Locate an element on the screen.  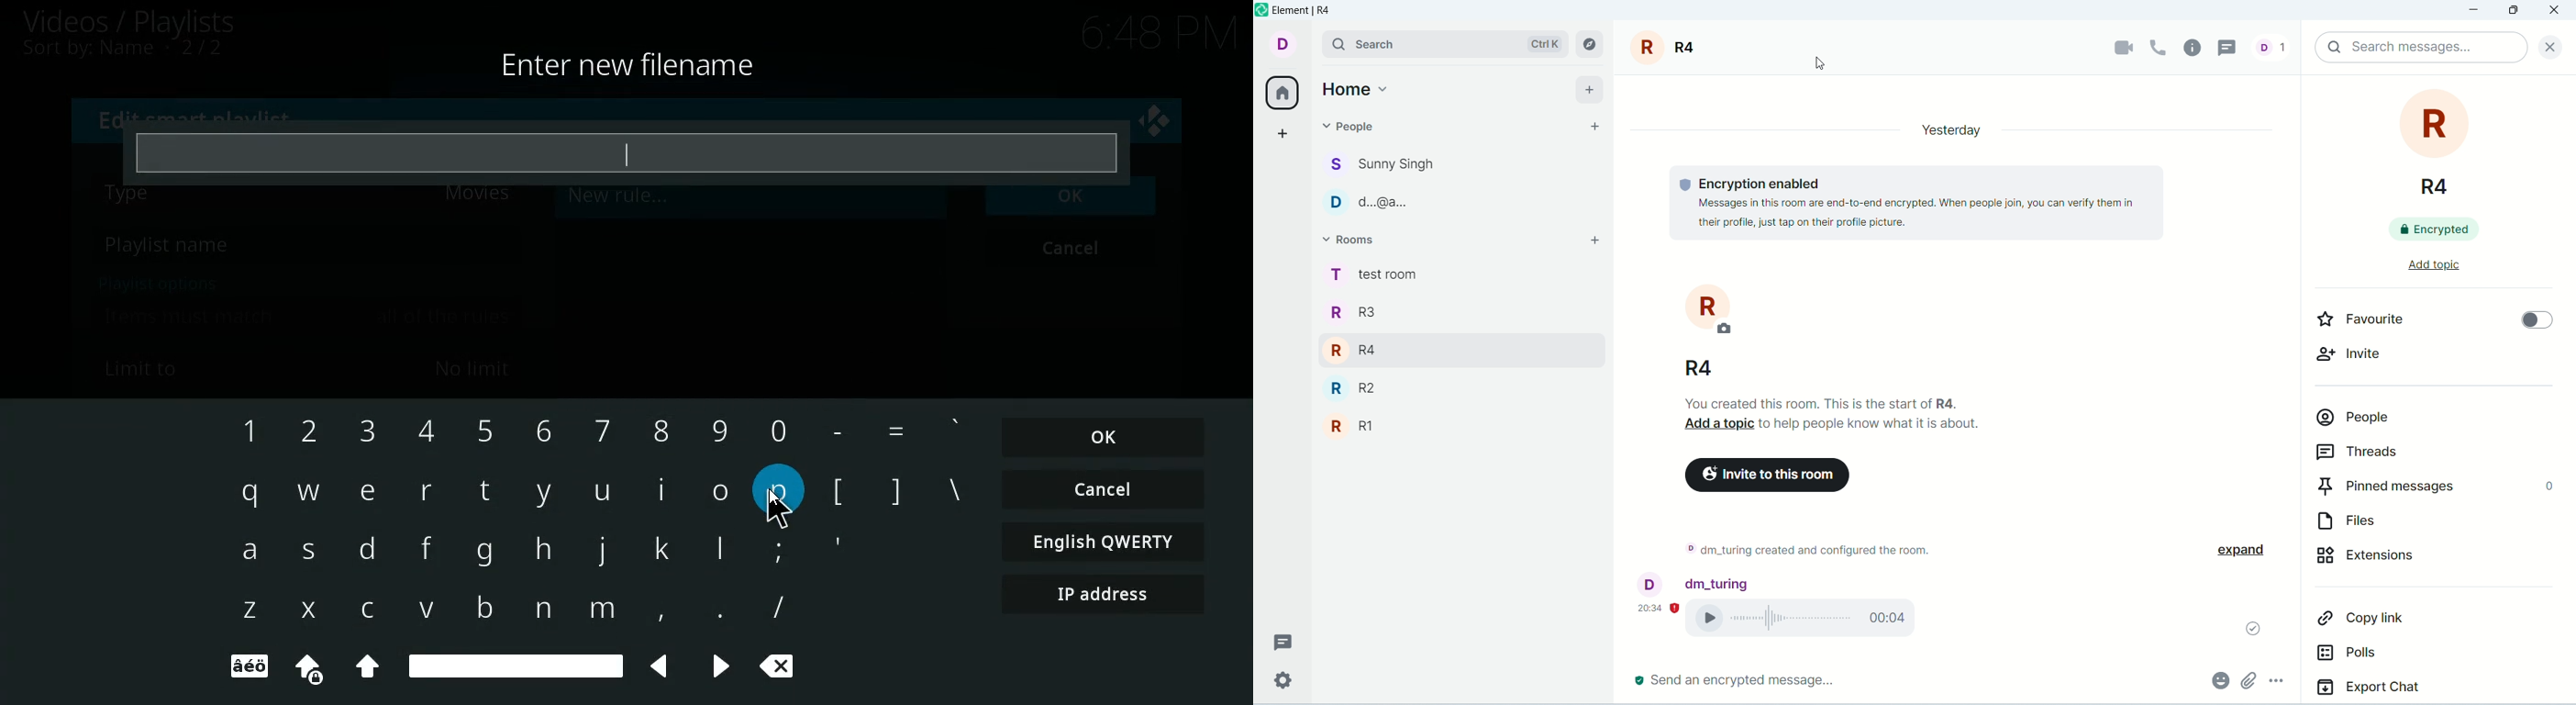
cancel is located at coordinates (1075, 251).